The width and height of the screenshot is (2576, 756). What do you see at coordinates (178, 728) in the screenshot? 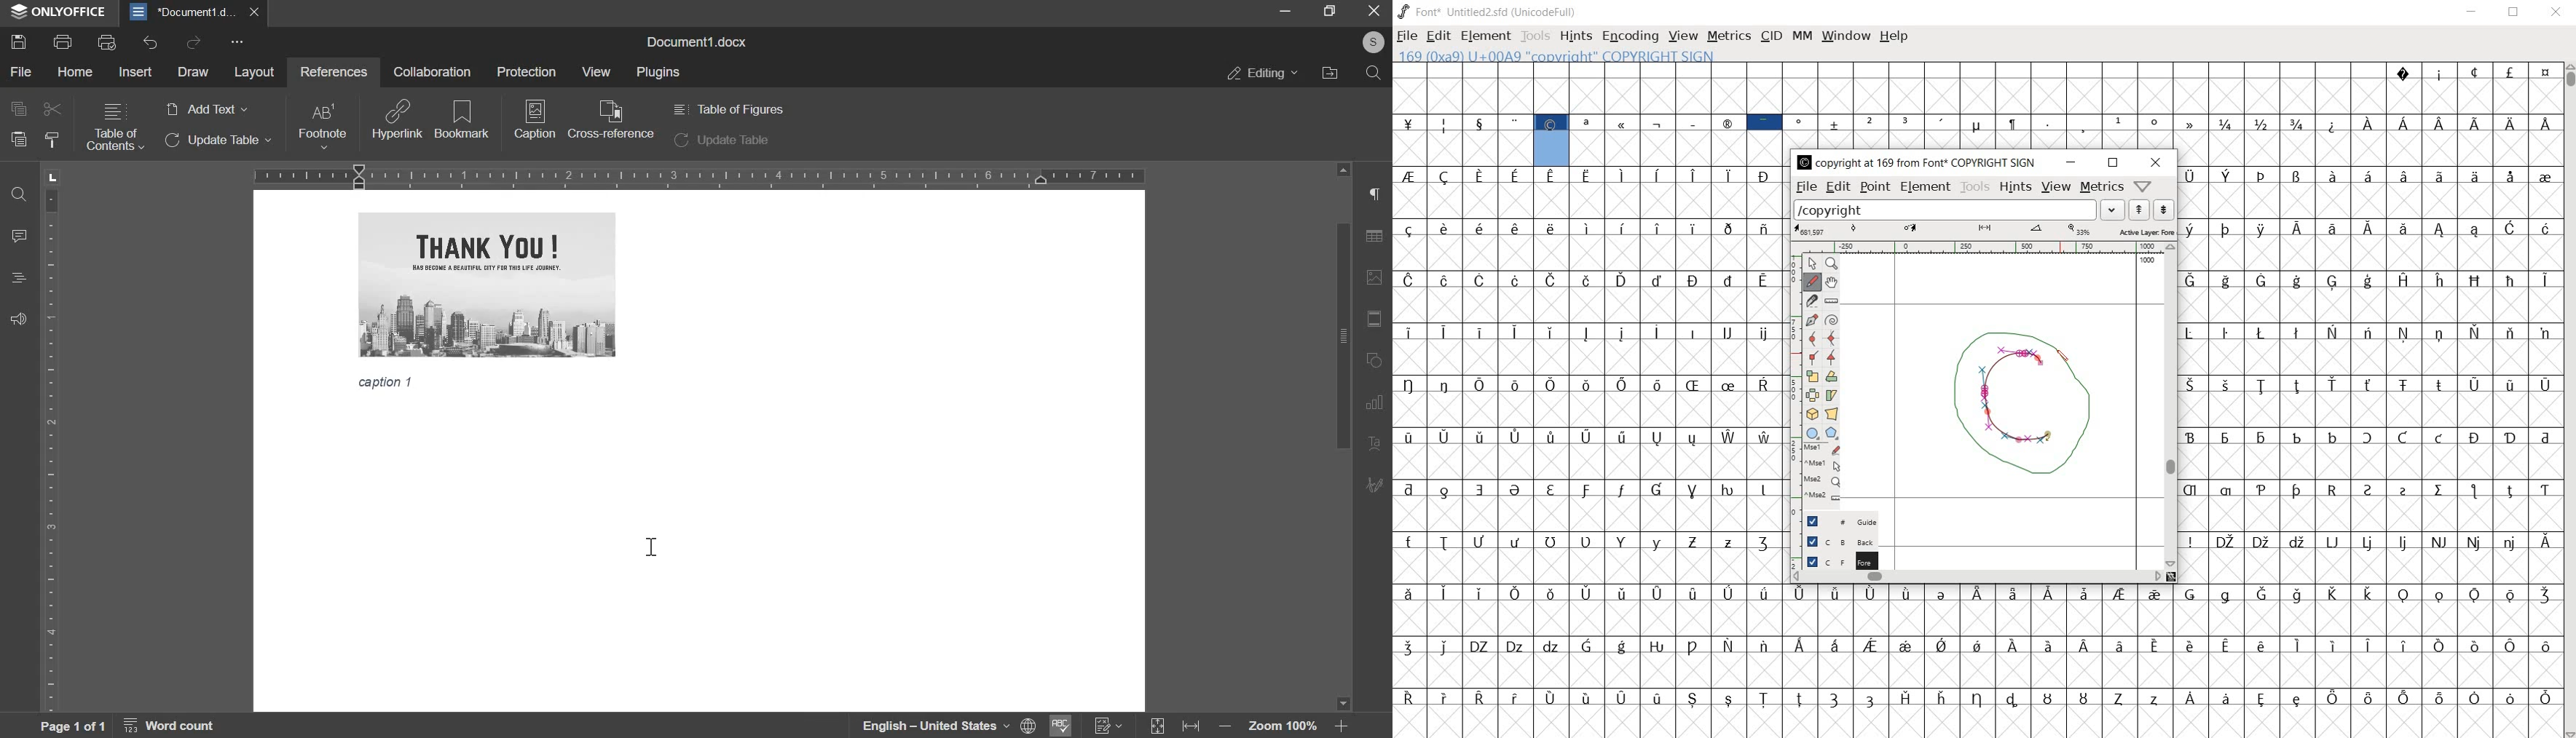
I see `word count` at bounding box center [178, 728].